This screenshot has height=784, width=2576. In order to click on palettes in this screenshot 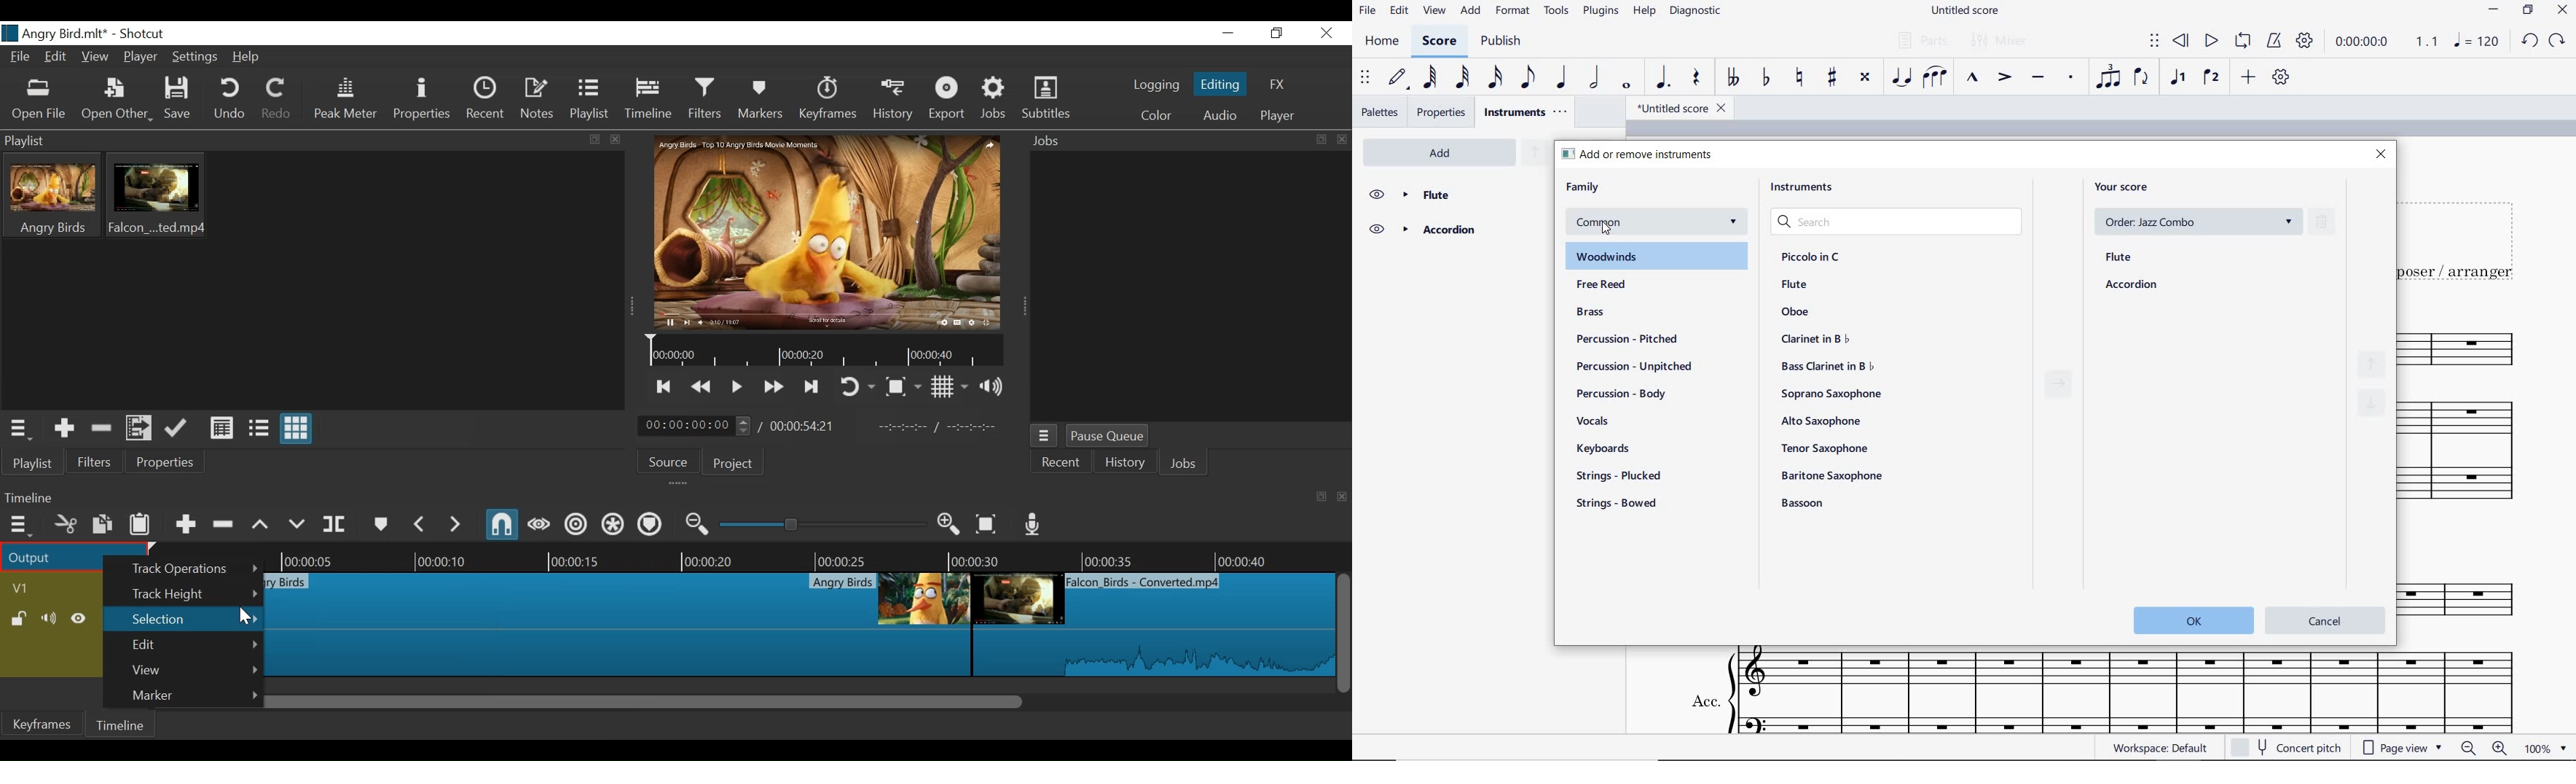, I will do `click(1380, 112)`.